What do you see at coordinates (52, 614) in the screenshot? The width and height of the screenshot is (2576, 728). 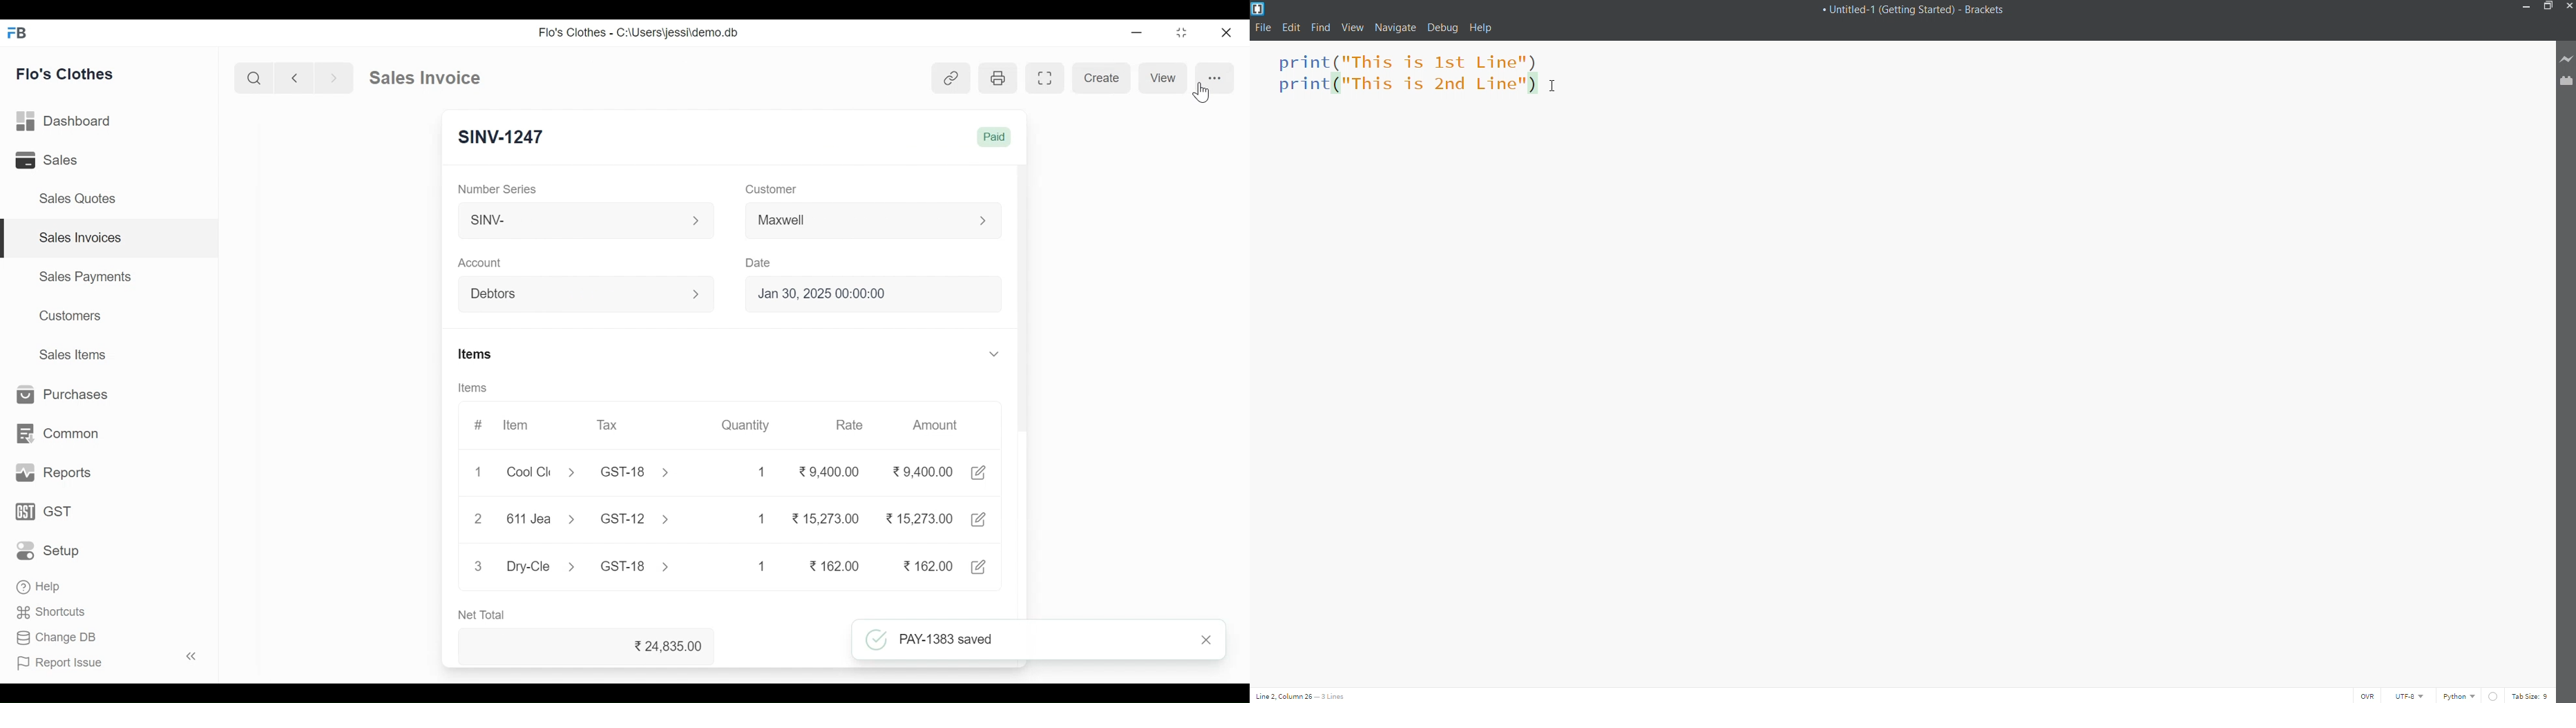 I see `Shortcuts` at bounding box center [52, 614].